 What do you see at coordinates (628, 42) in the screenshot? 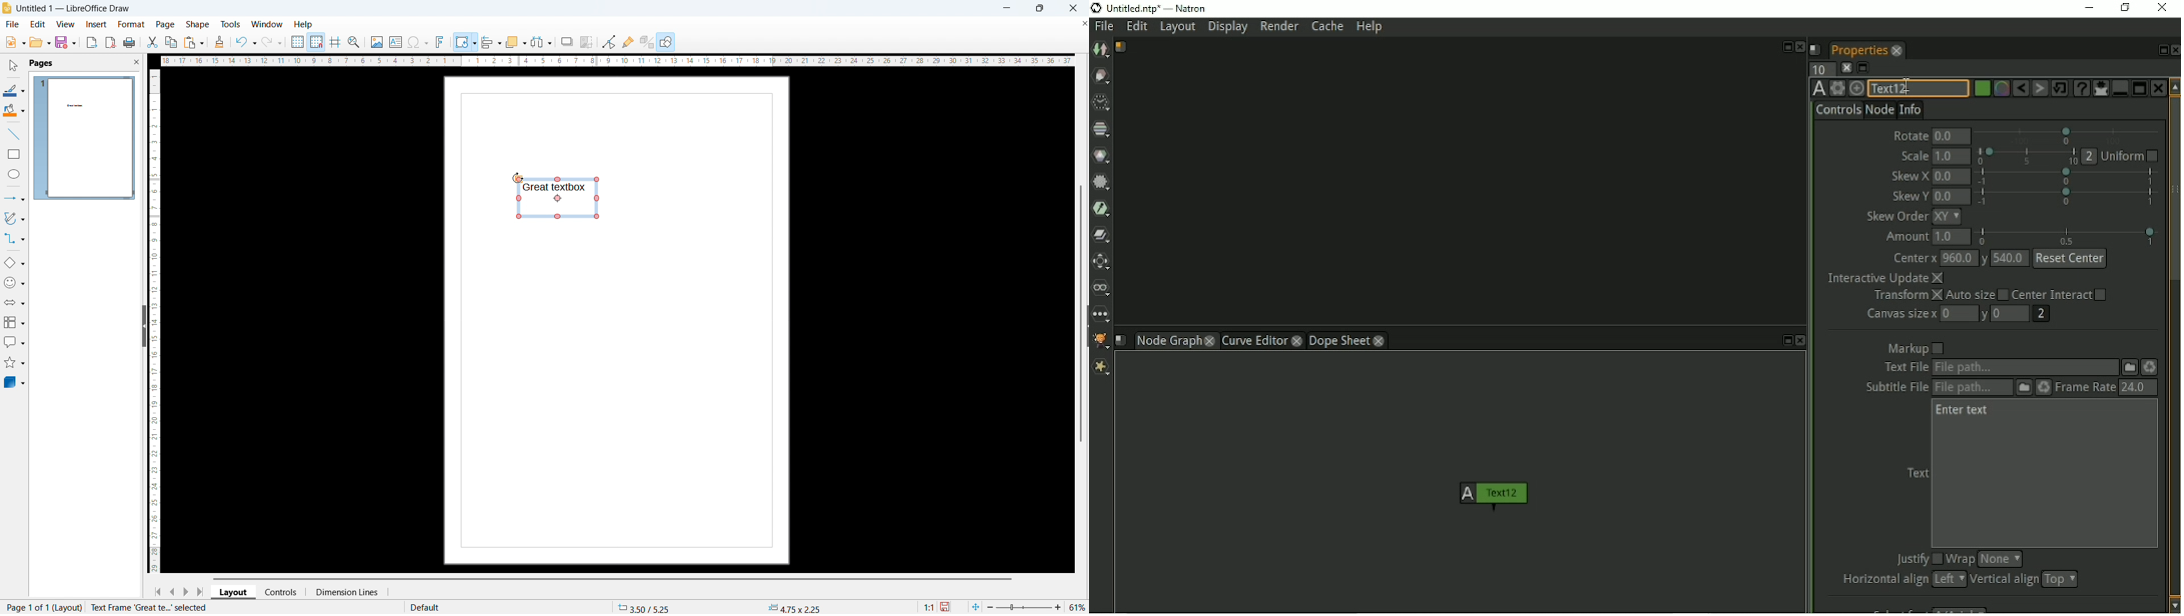
I see `show gluepoint functions` at bounding box center [628, 42].